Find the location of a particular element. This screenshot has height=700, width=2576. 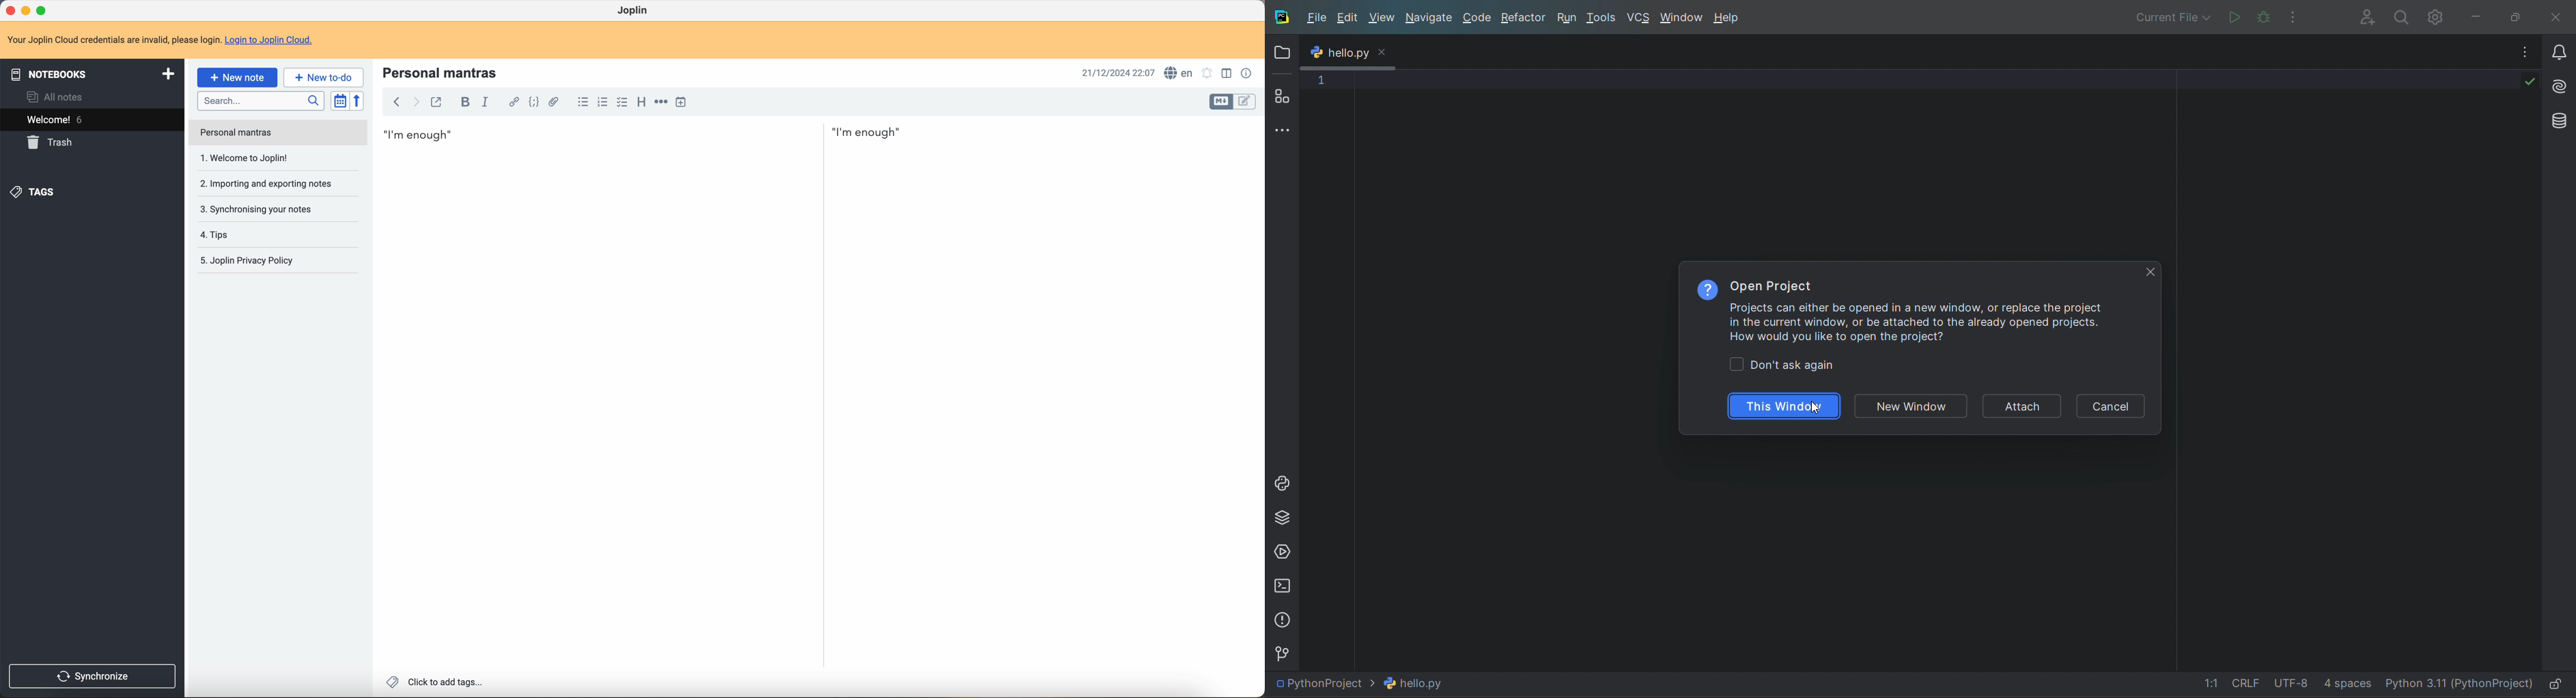

heading is located at coordinates (641, 104).